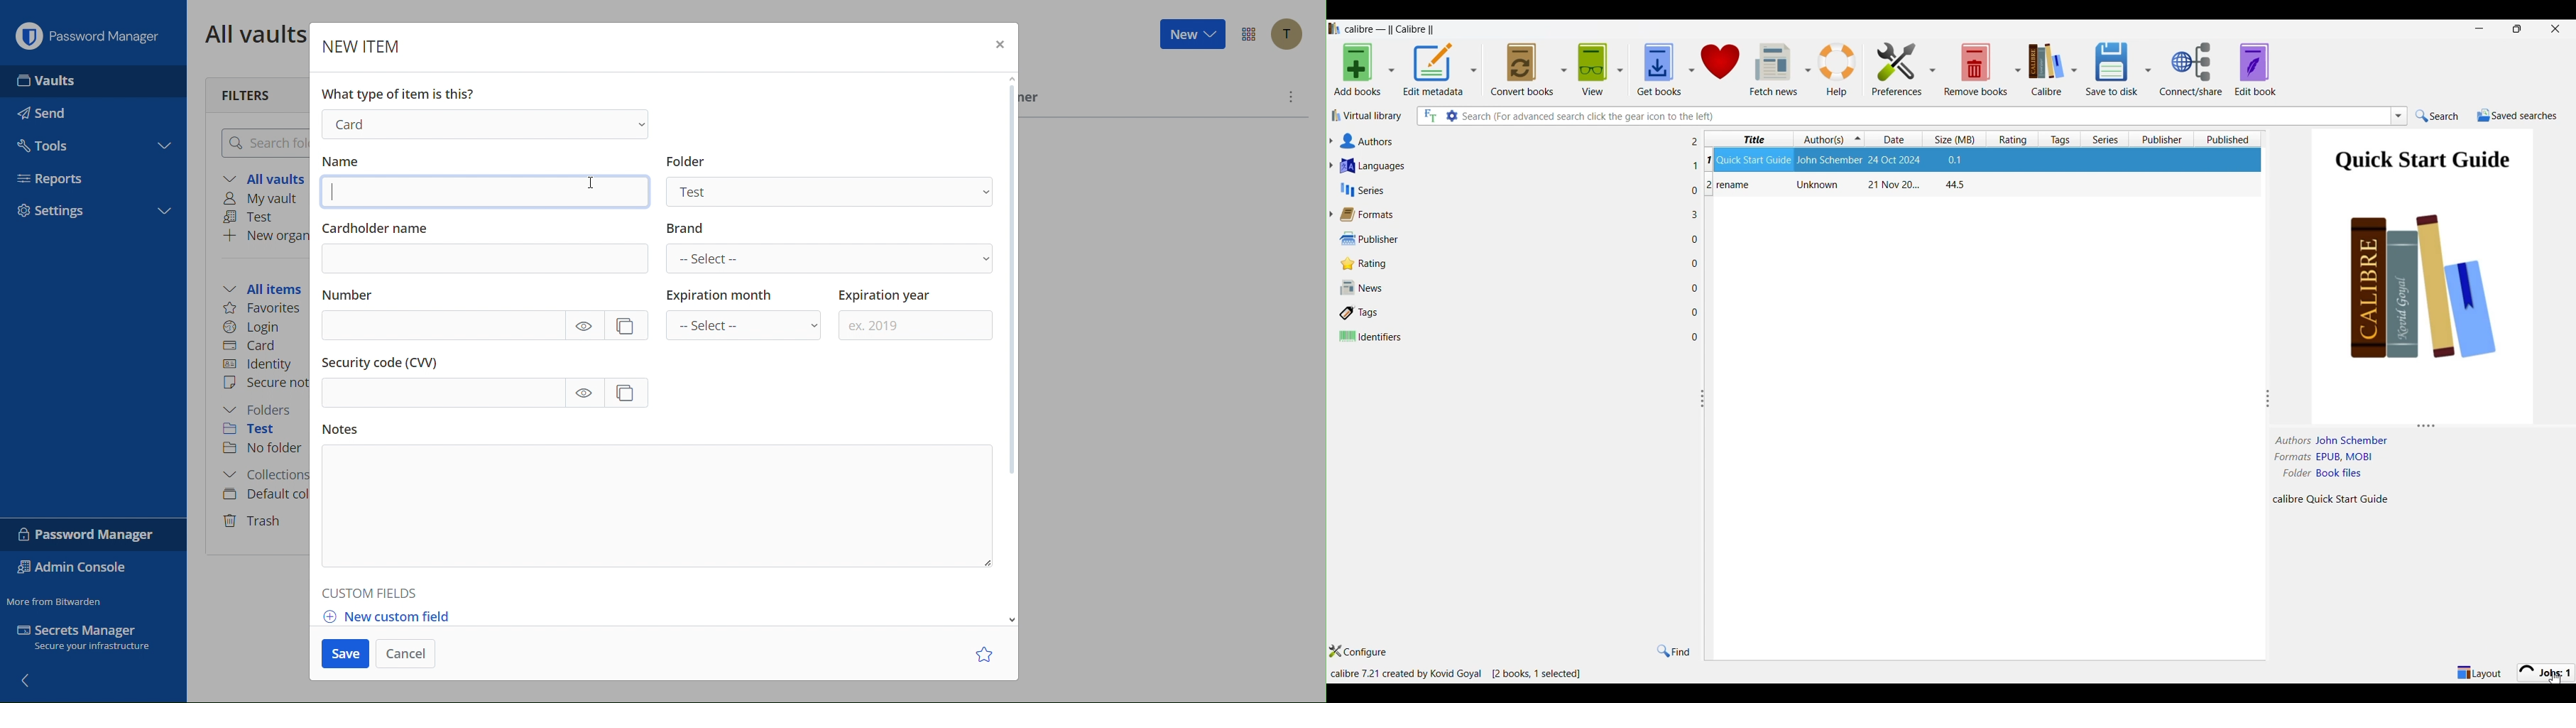 This screenshot has width=2576, height=728. What do you see at coordinates (2478, 672) in the screenshot?
I see `Show/Hide parts of the main layout` at bounding box center [2478, 672].